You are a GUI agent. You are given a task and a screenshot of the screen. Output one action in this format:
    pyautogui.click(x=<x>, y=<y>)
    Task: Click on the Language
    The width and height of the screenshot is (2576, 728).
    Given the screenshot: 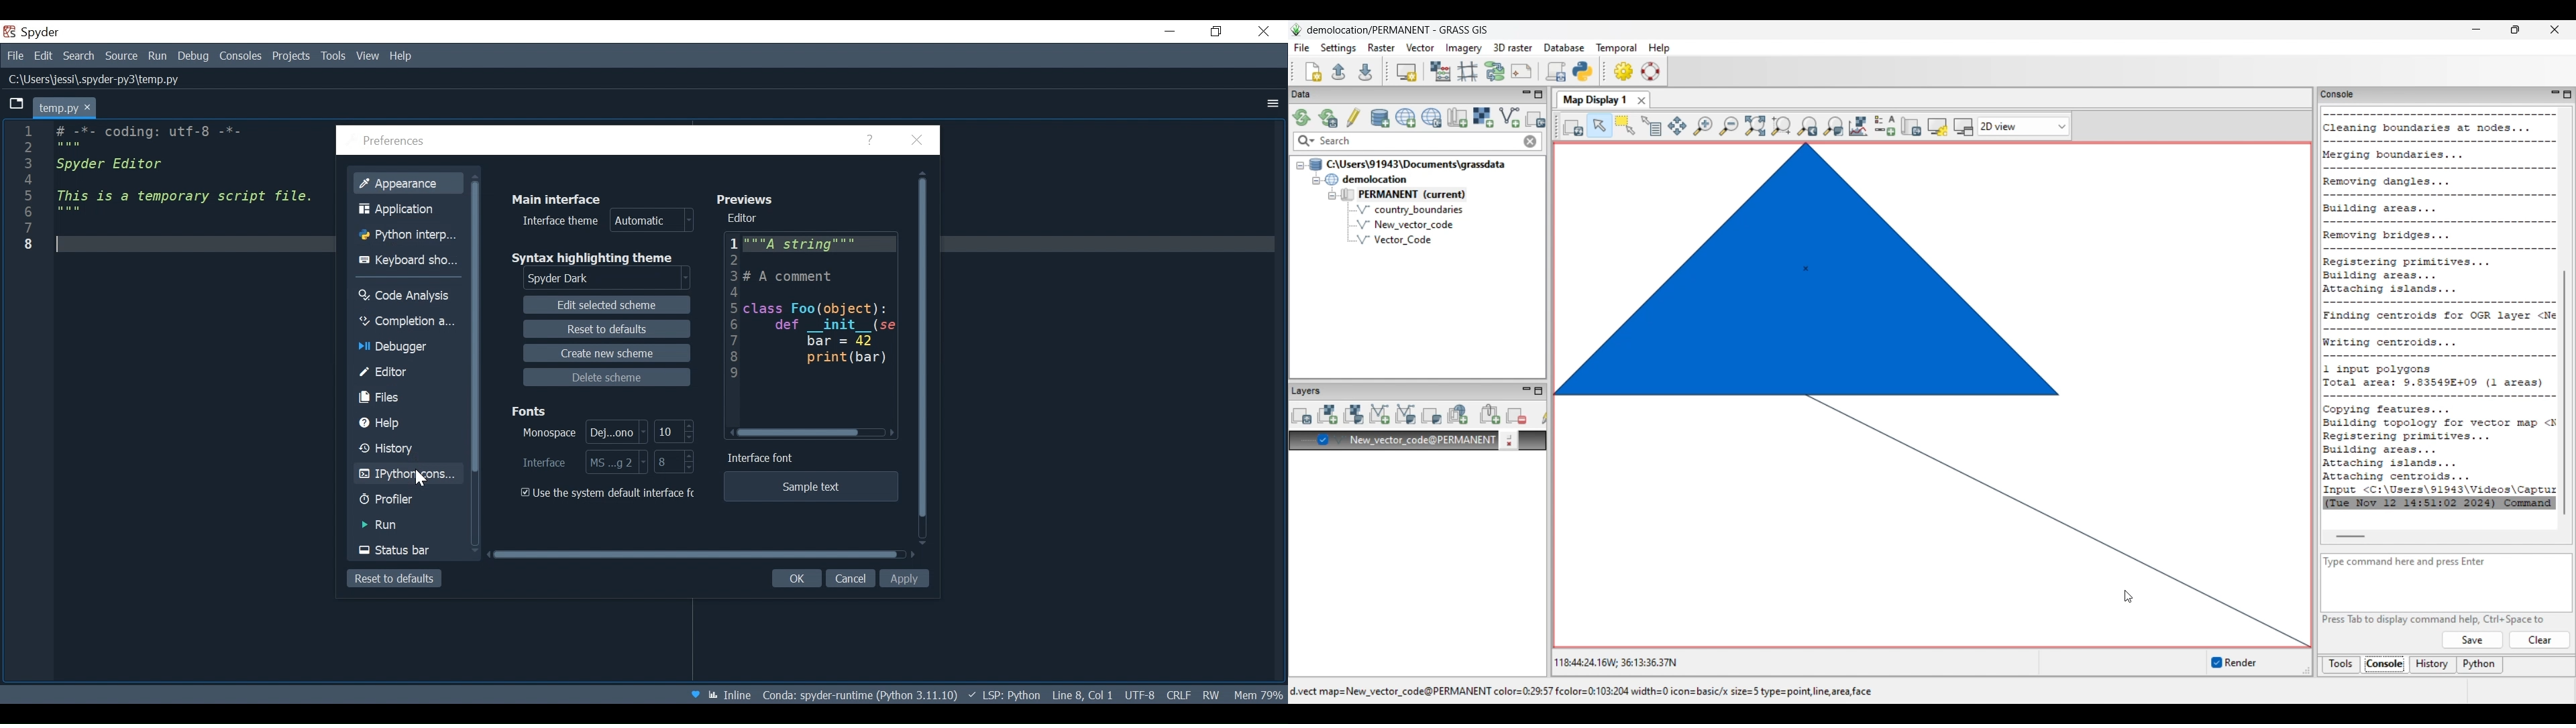 What is the action you would take?
    pyautogui.click(x=1044, y=696)
    